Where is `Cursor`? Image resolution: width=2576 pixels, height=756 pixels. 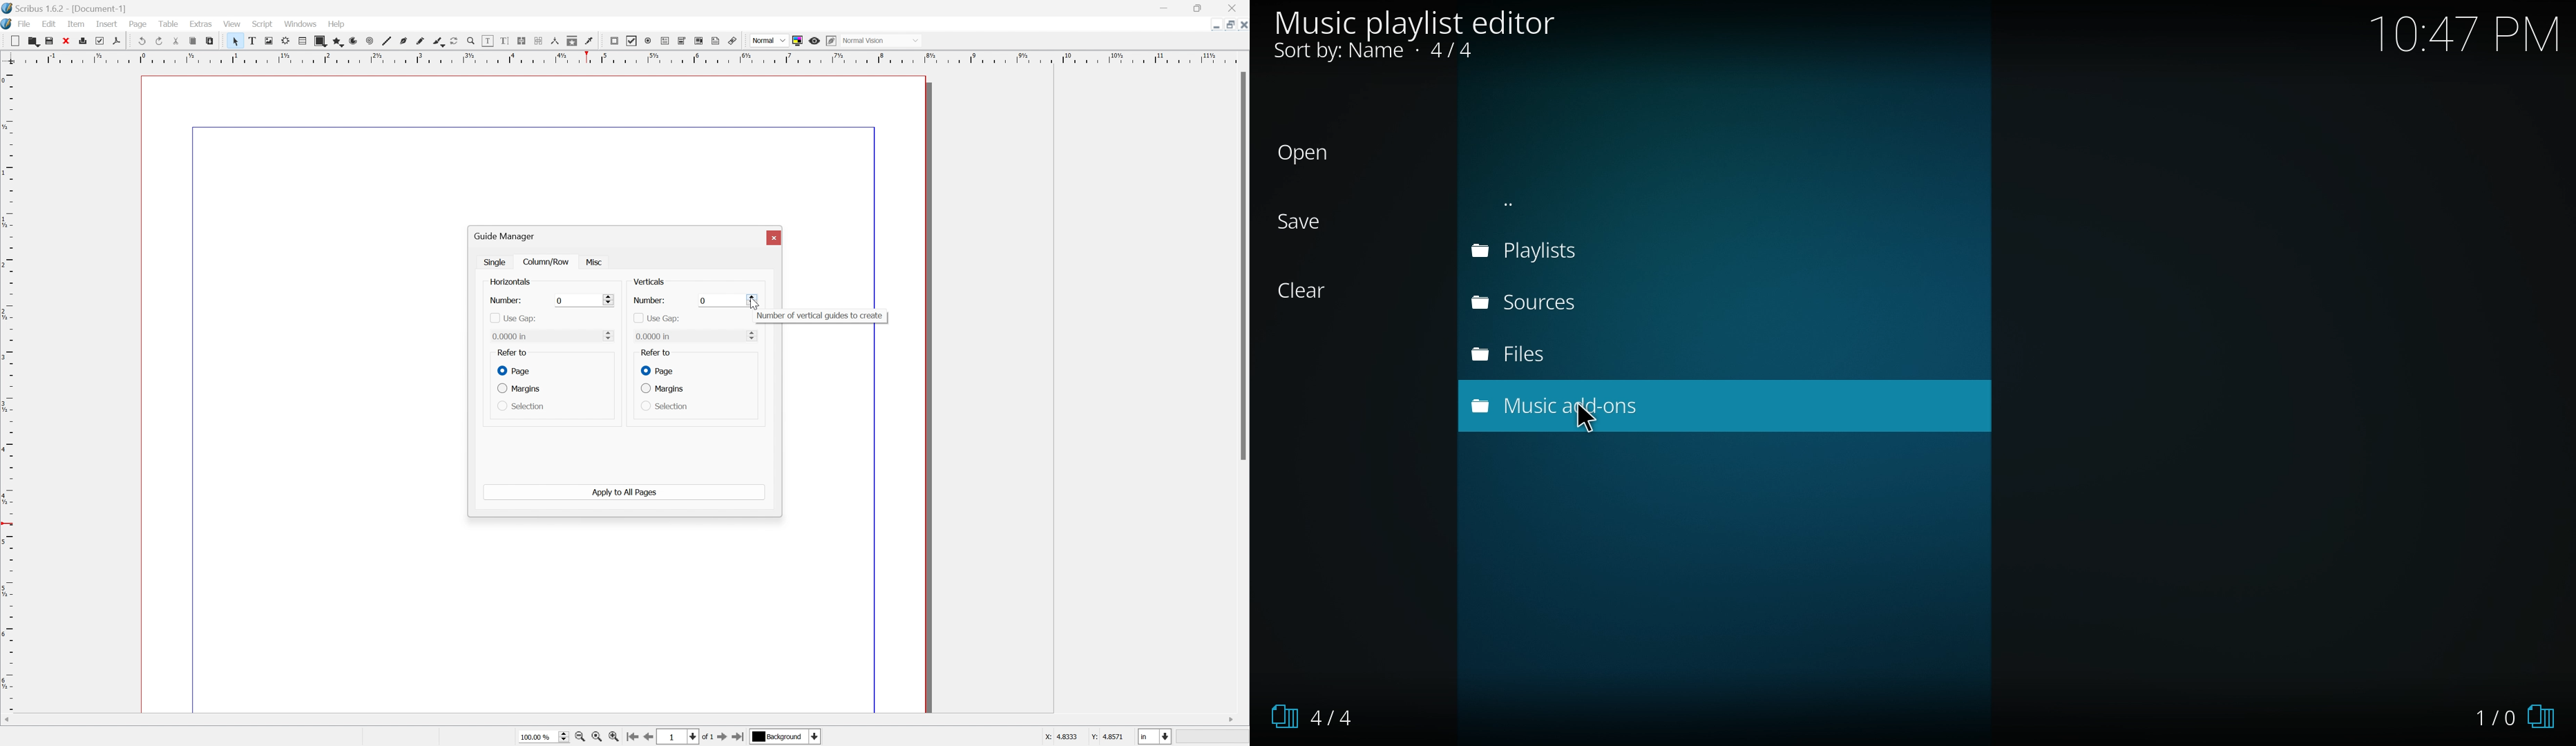 Cursor is located at coordinates (1599, 425).